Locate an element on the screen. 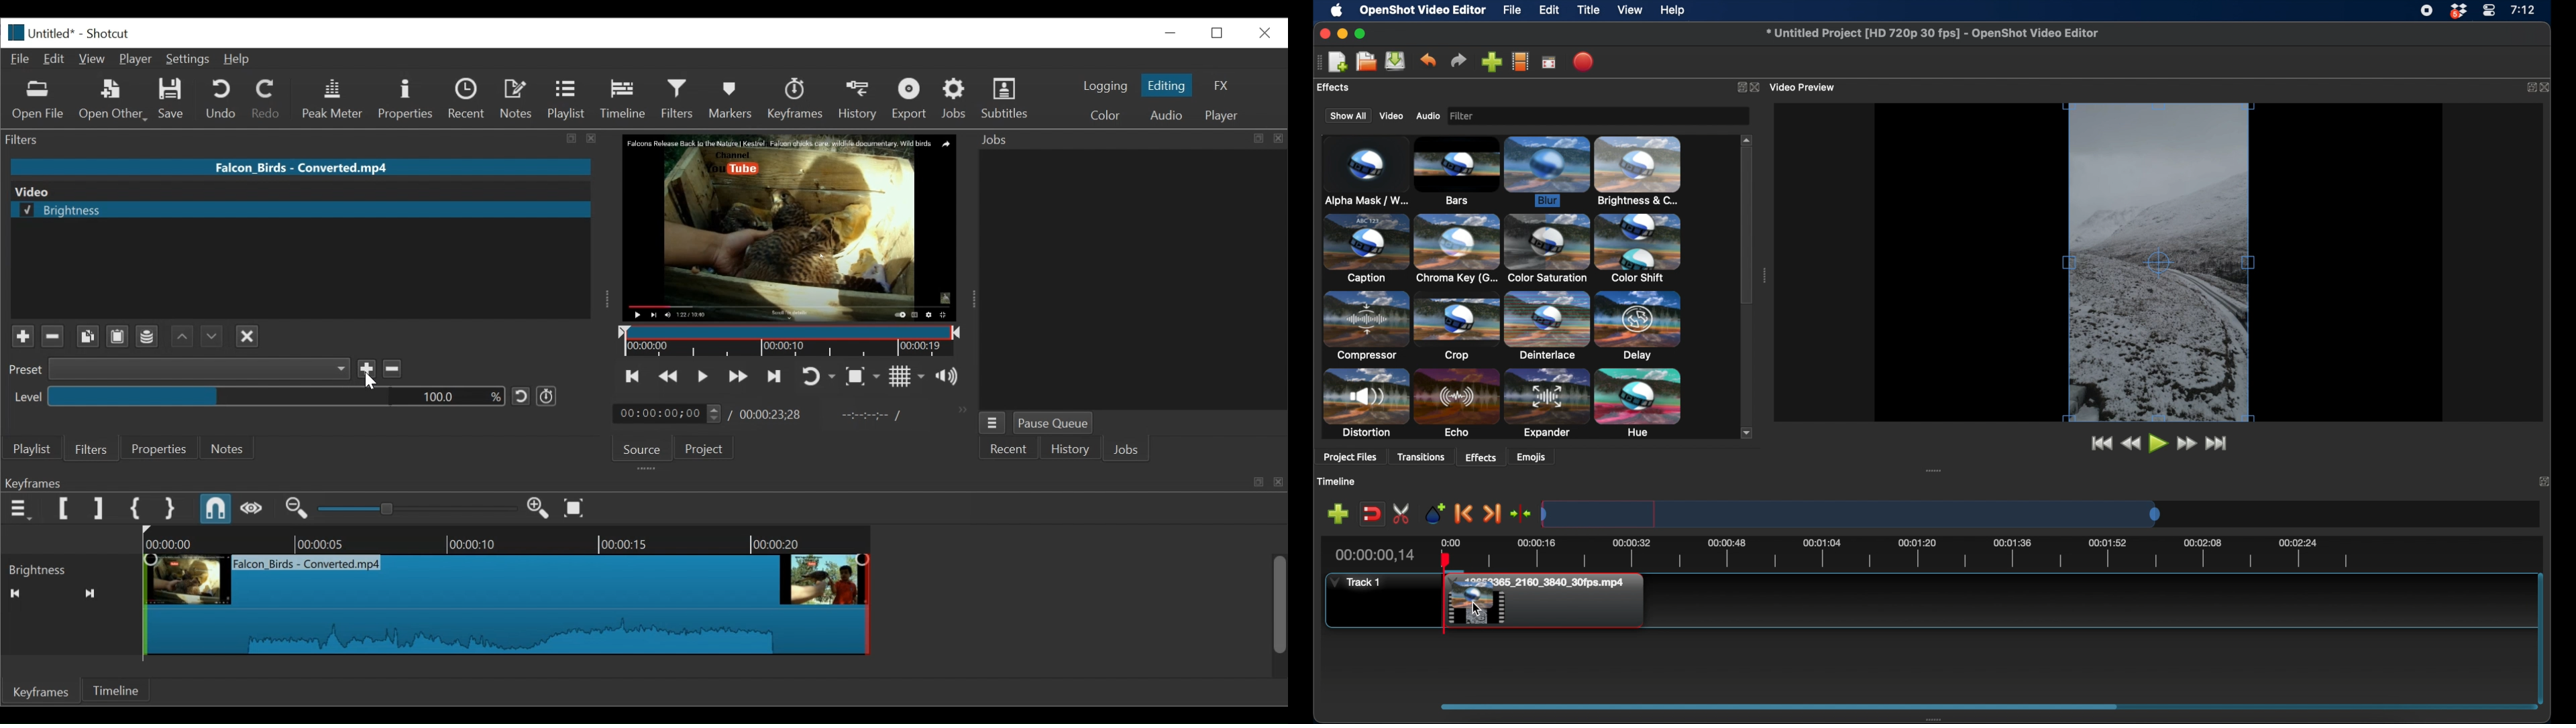 Image resolution: width=2576 pixels, height=728 pixels. filter is located at coordinates (1503, 116).